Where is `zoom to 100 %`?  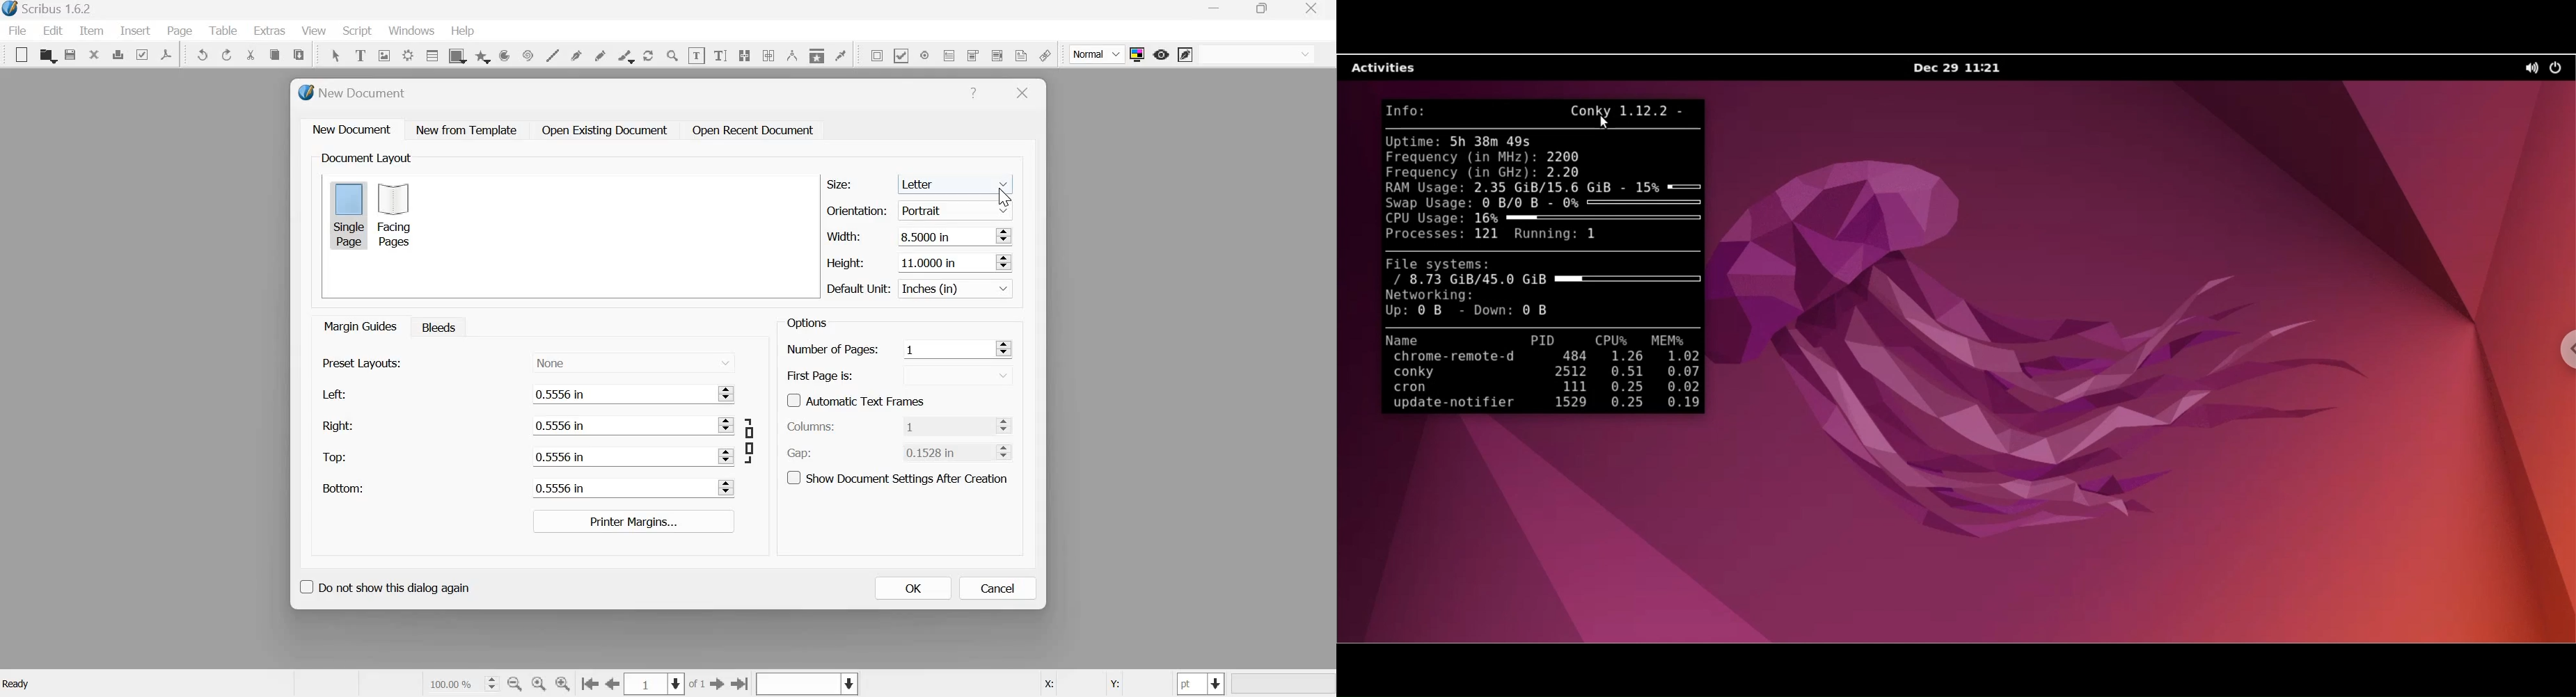
zoom to 100 % is located at coordinates (539, 684).